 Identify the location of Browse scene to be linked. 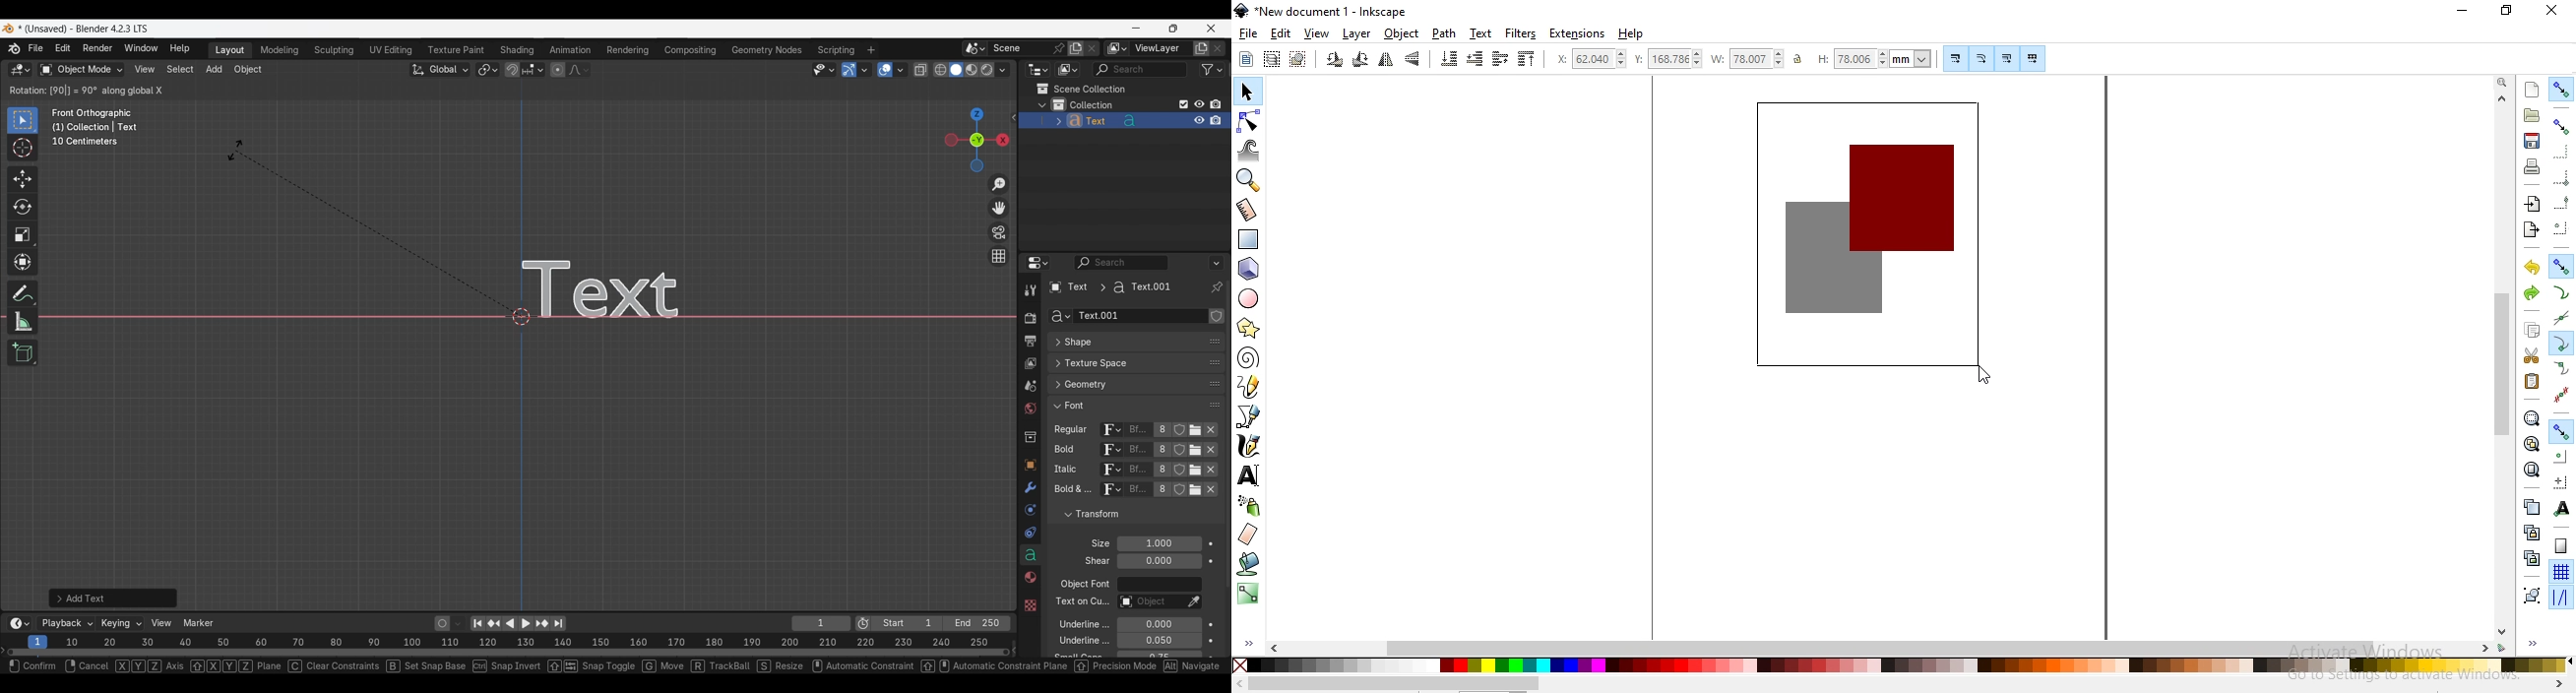
(975, 49).